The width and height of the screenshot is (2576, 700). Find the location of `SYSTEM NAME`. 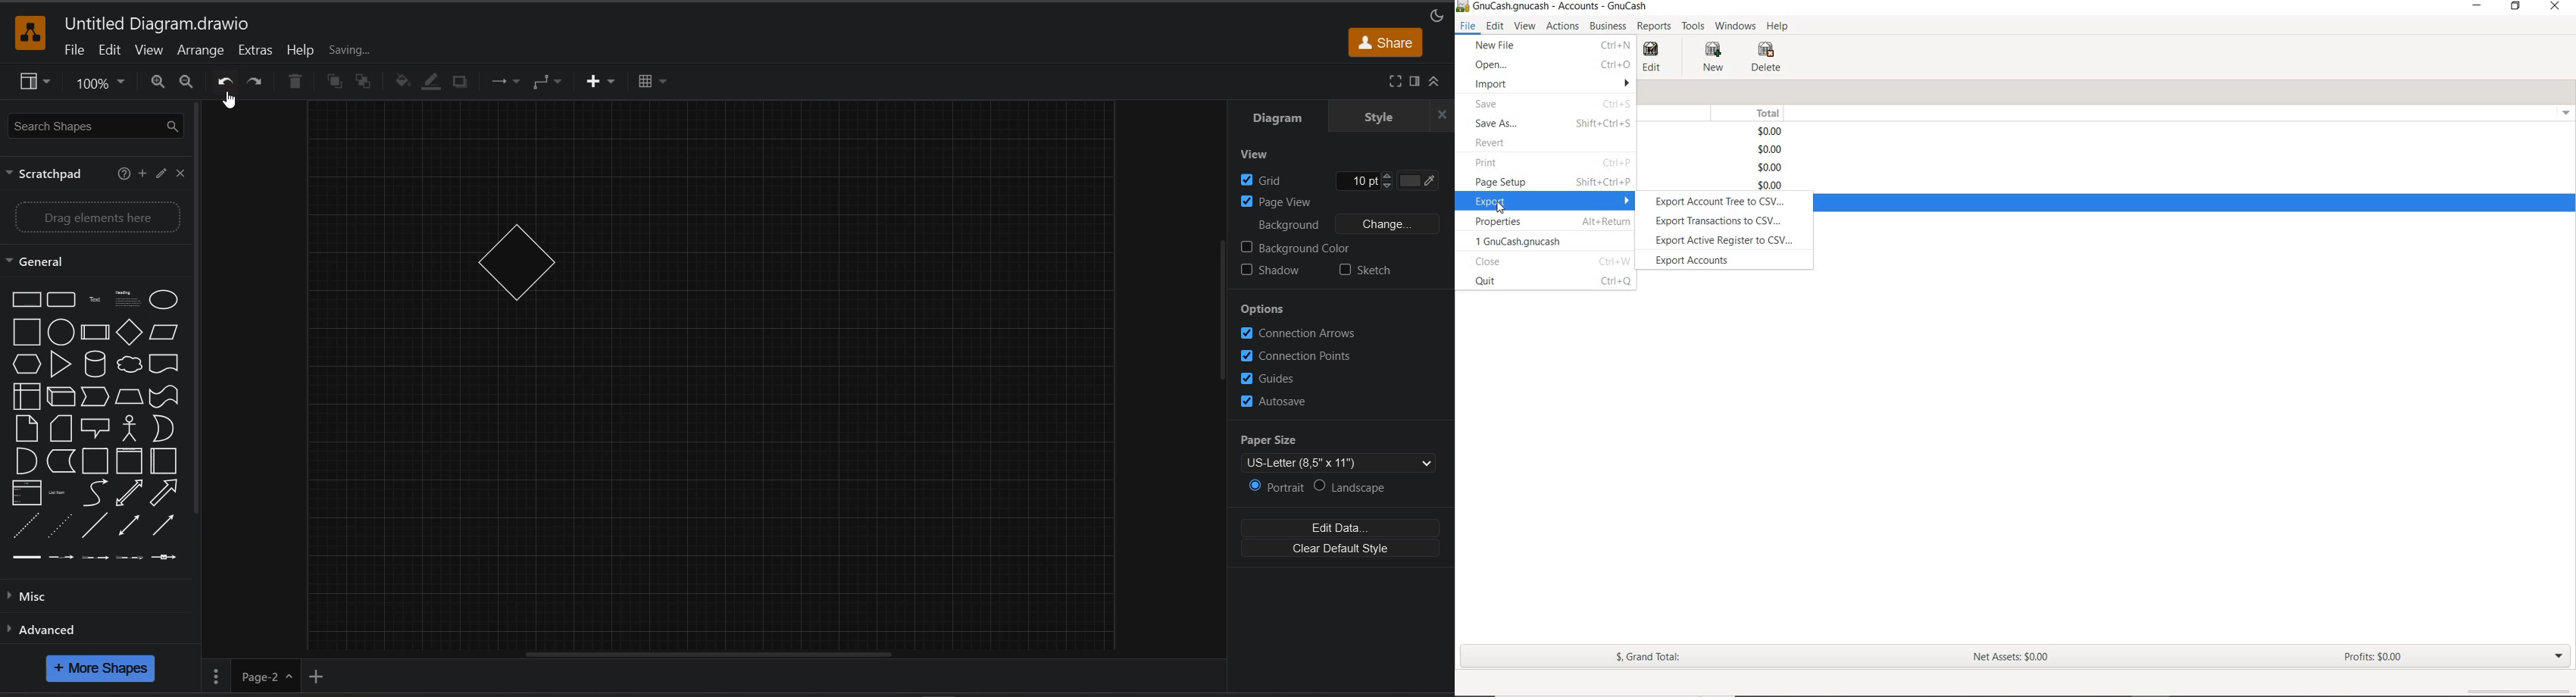

SYSTEM NAME is located at coordinates (1556, 7).